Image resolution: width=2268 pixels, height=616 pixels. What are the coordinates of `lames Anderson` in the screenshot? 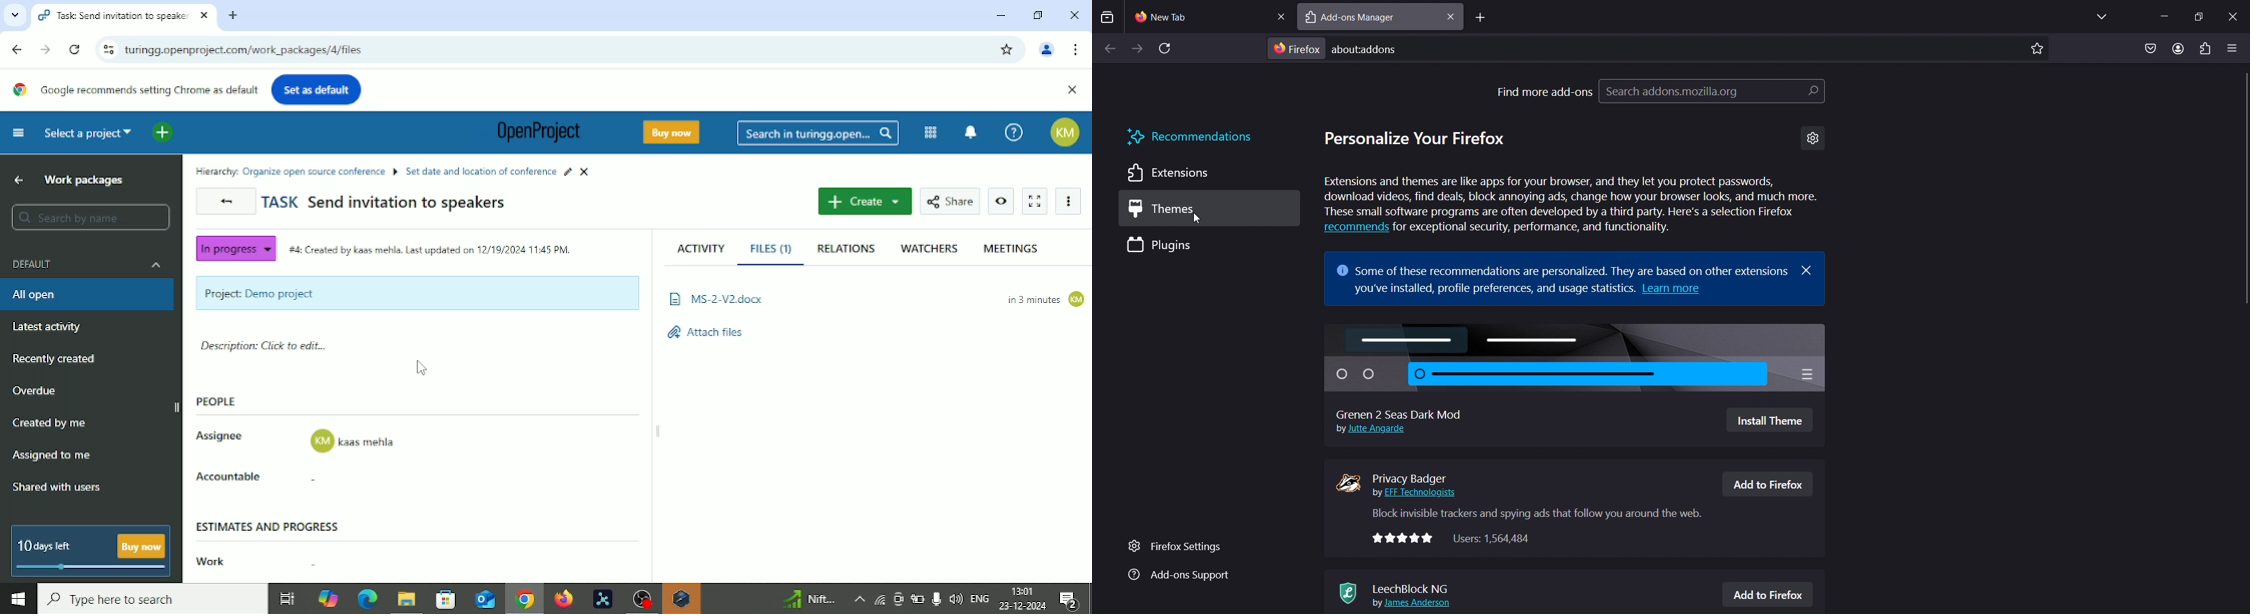 It's located at (1414, 603).